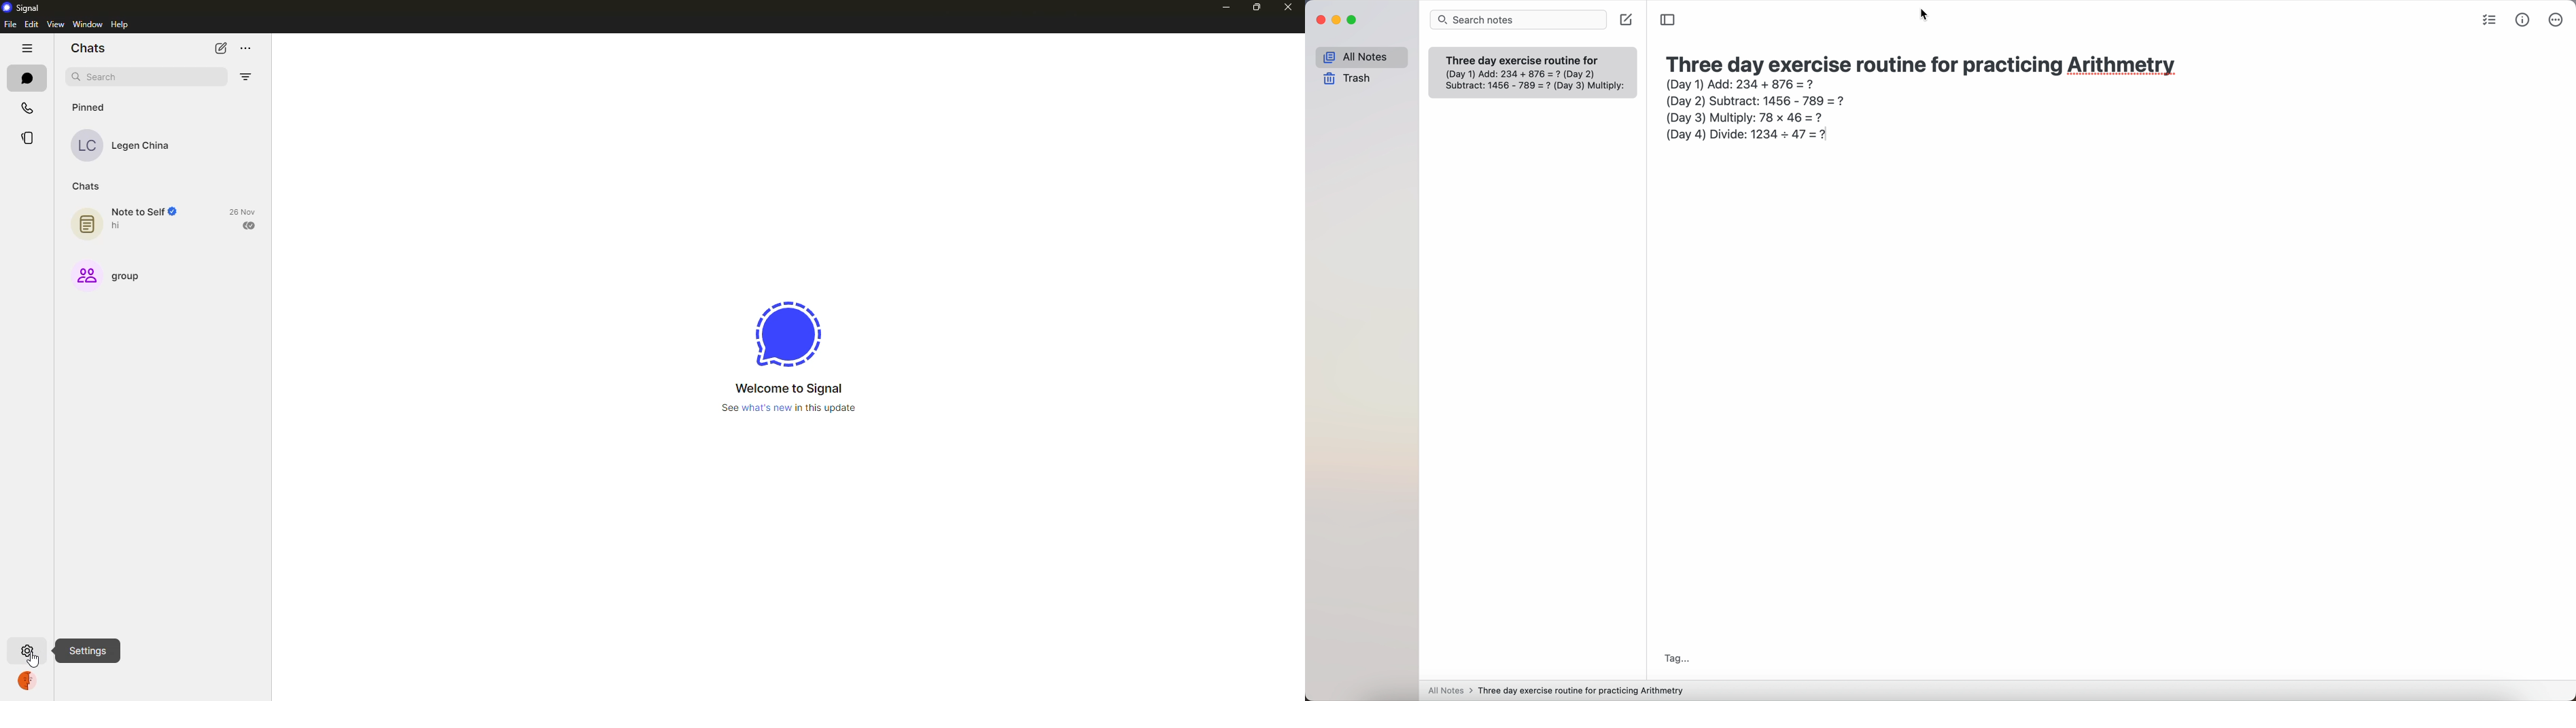  I want to click on sent, so click(249, 226).